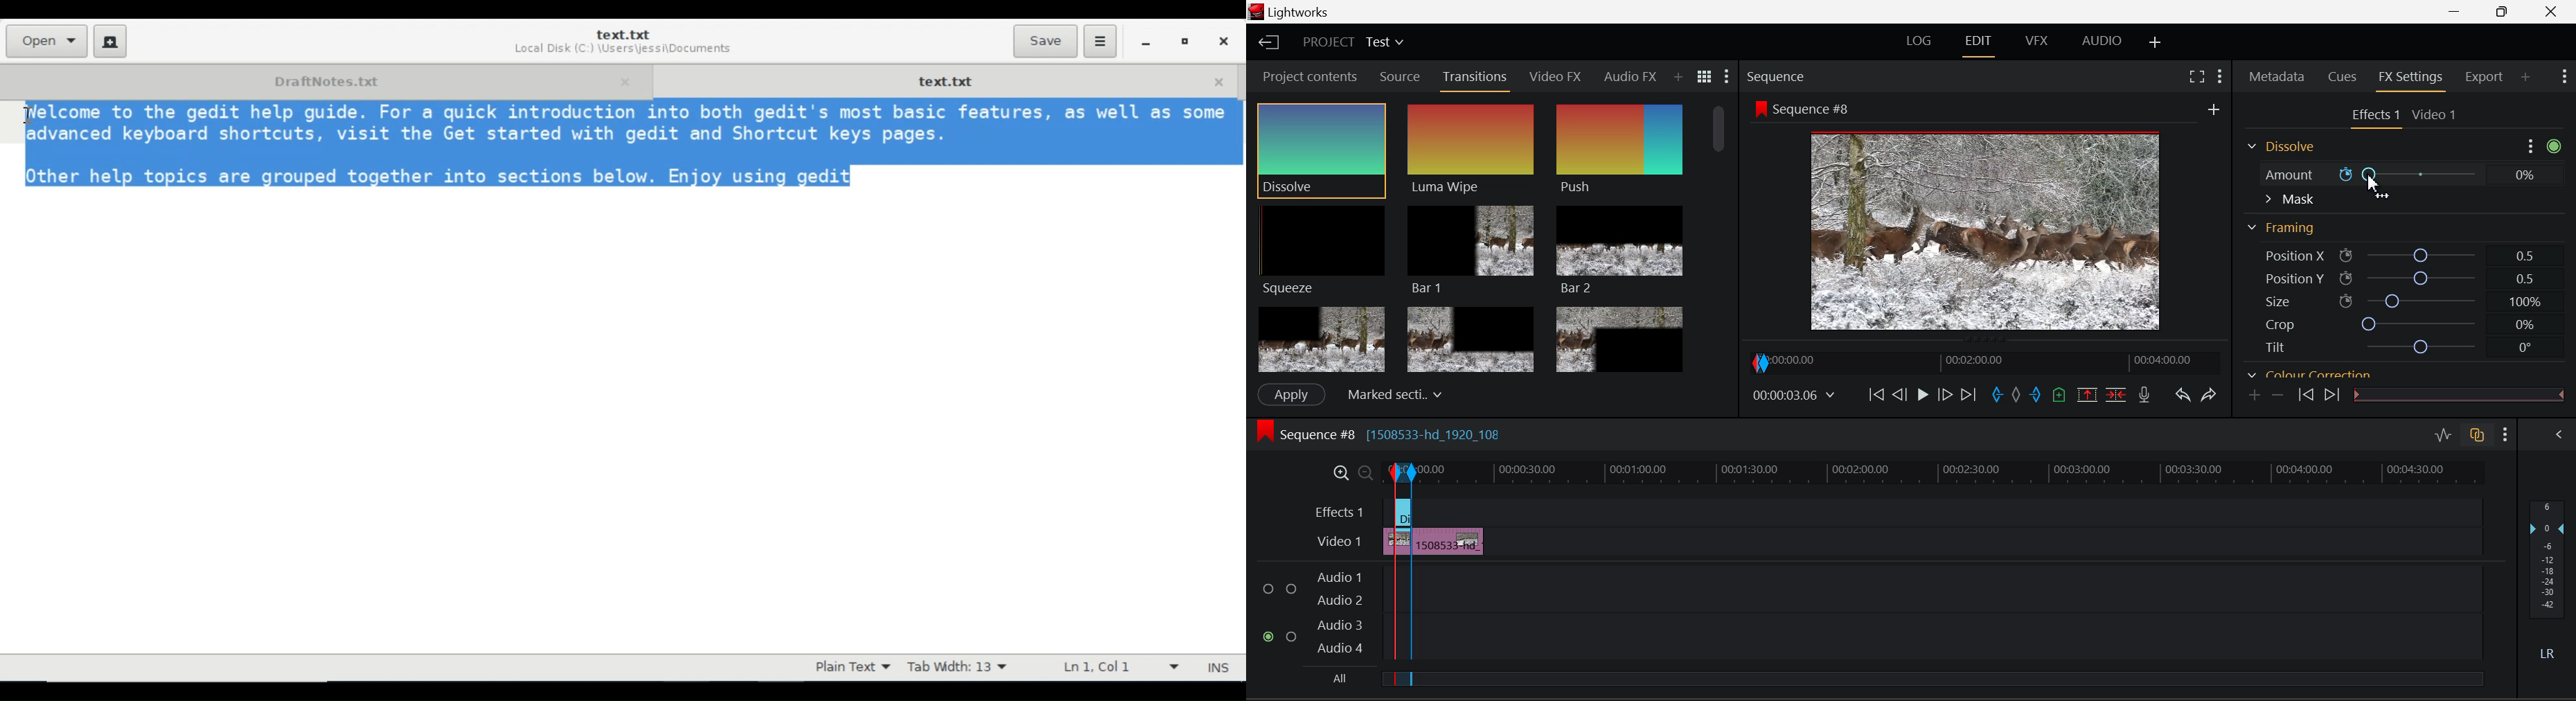  What do you see at coordinates (2156, 44) in the screenshot?
I see `Add Layout` at bounding box center [2156, 44].